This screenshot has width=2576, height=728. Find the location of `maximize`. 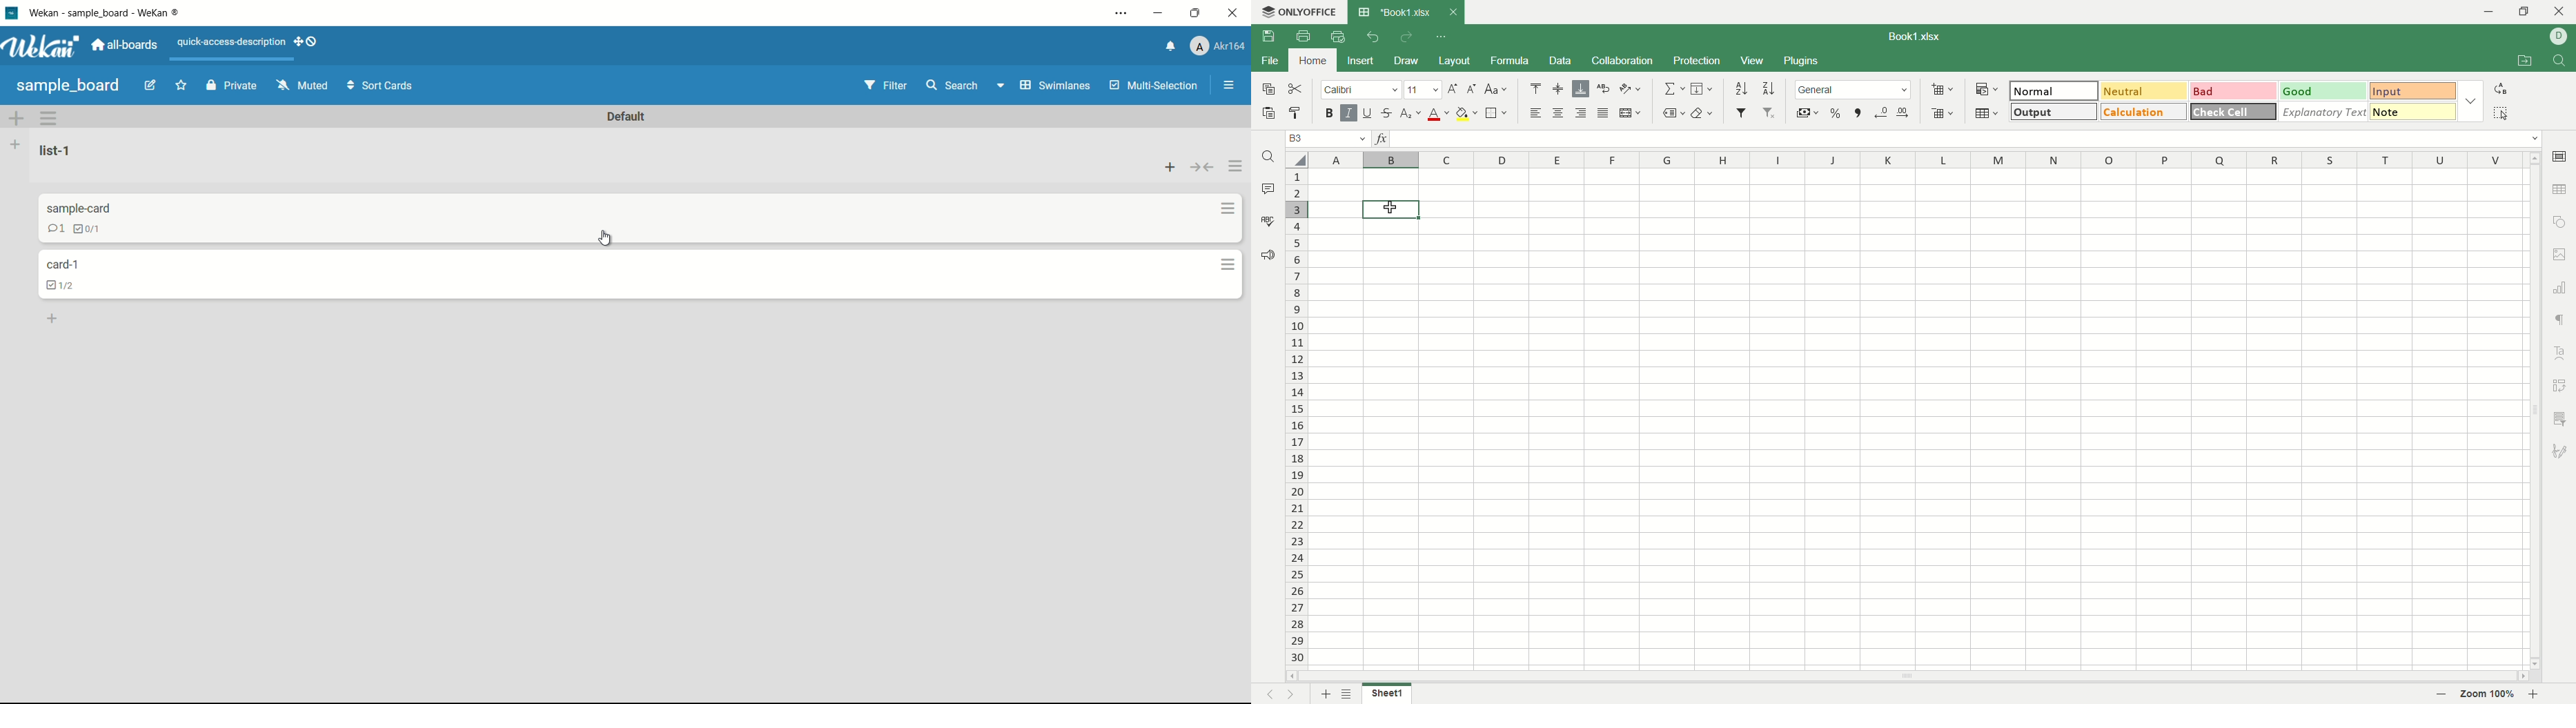

maximize is located at coordinates (2528, 14).